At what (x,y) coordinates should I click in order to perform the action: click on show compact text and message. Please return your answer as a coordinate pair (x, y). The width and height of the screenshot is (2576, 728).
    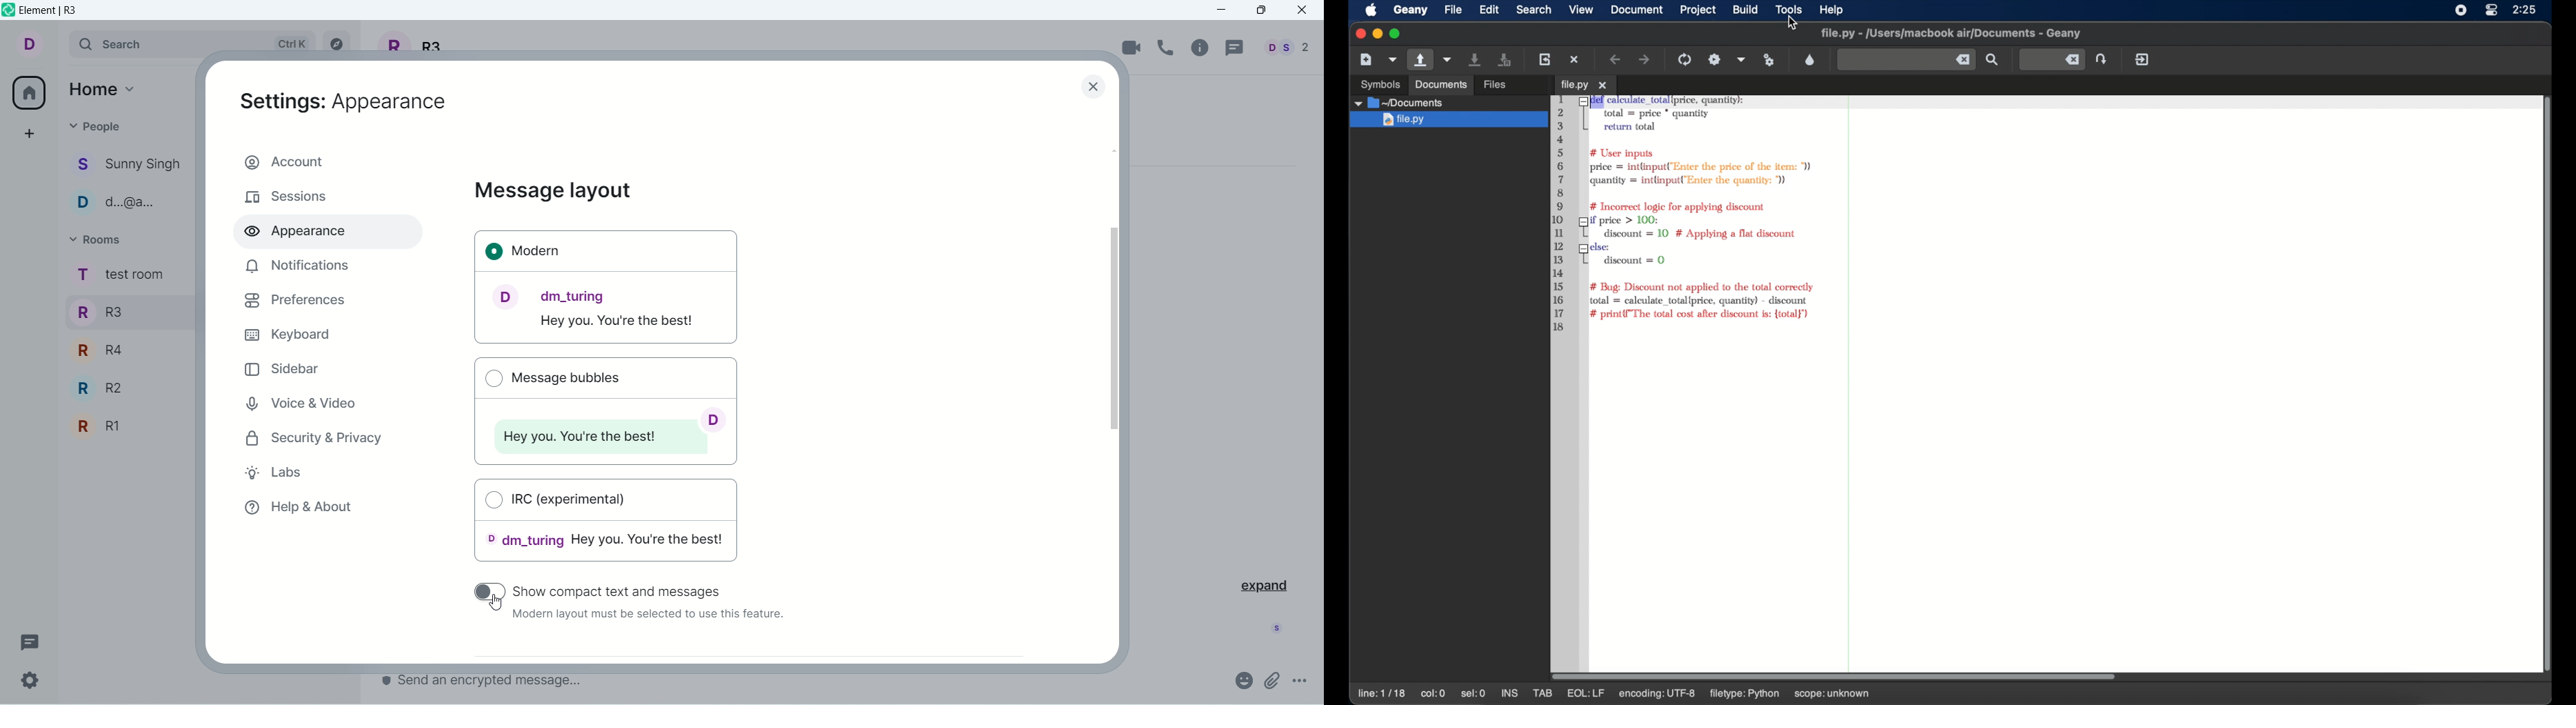
    Looking at the image, I should click on (649, 589).